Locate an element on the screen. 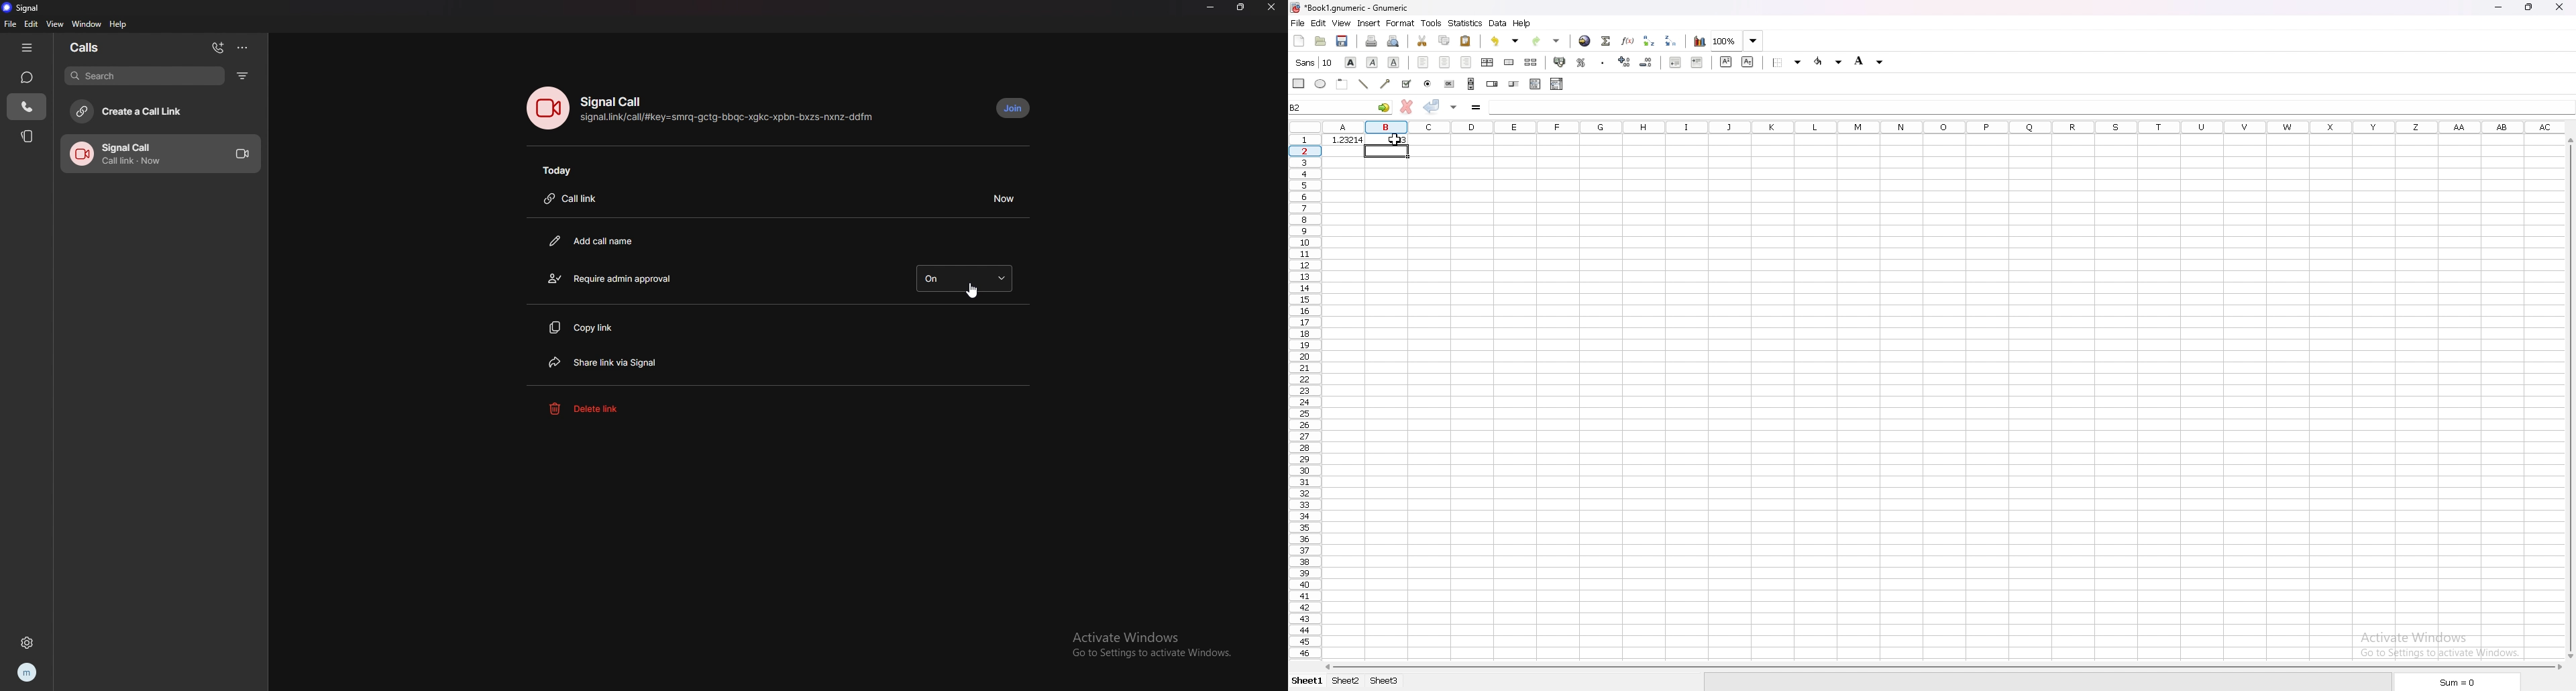 Image resolution: width=2576 pixels, height=700 pixels. bold is located at coordinates (1351, 62).